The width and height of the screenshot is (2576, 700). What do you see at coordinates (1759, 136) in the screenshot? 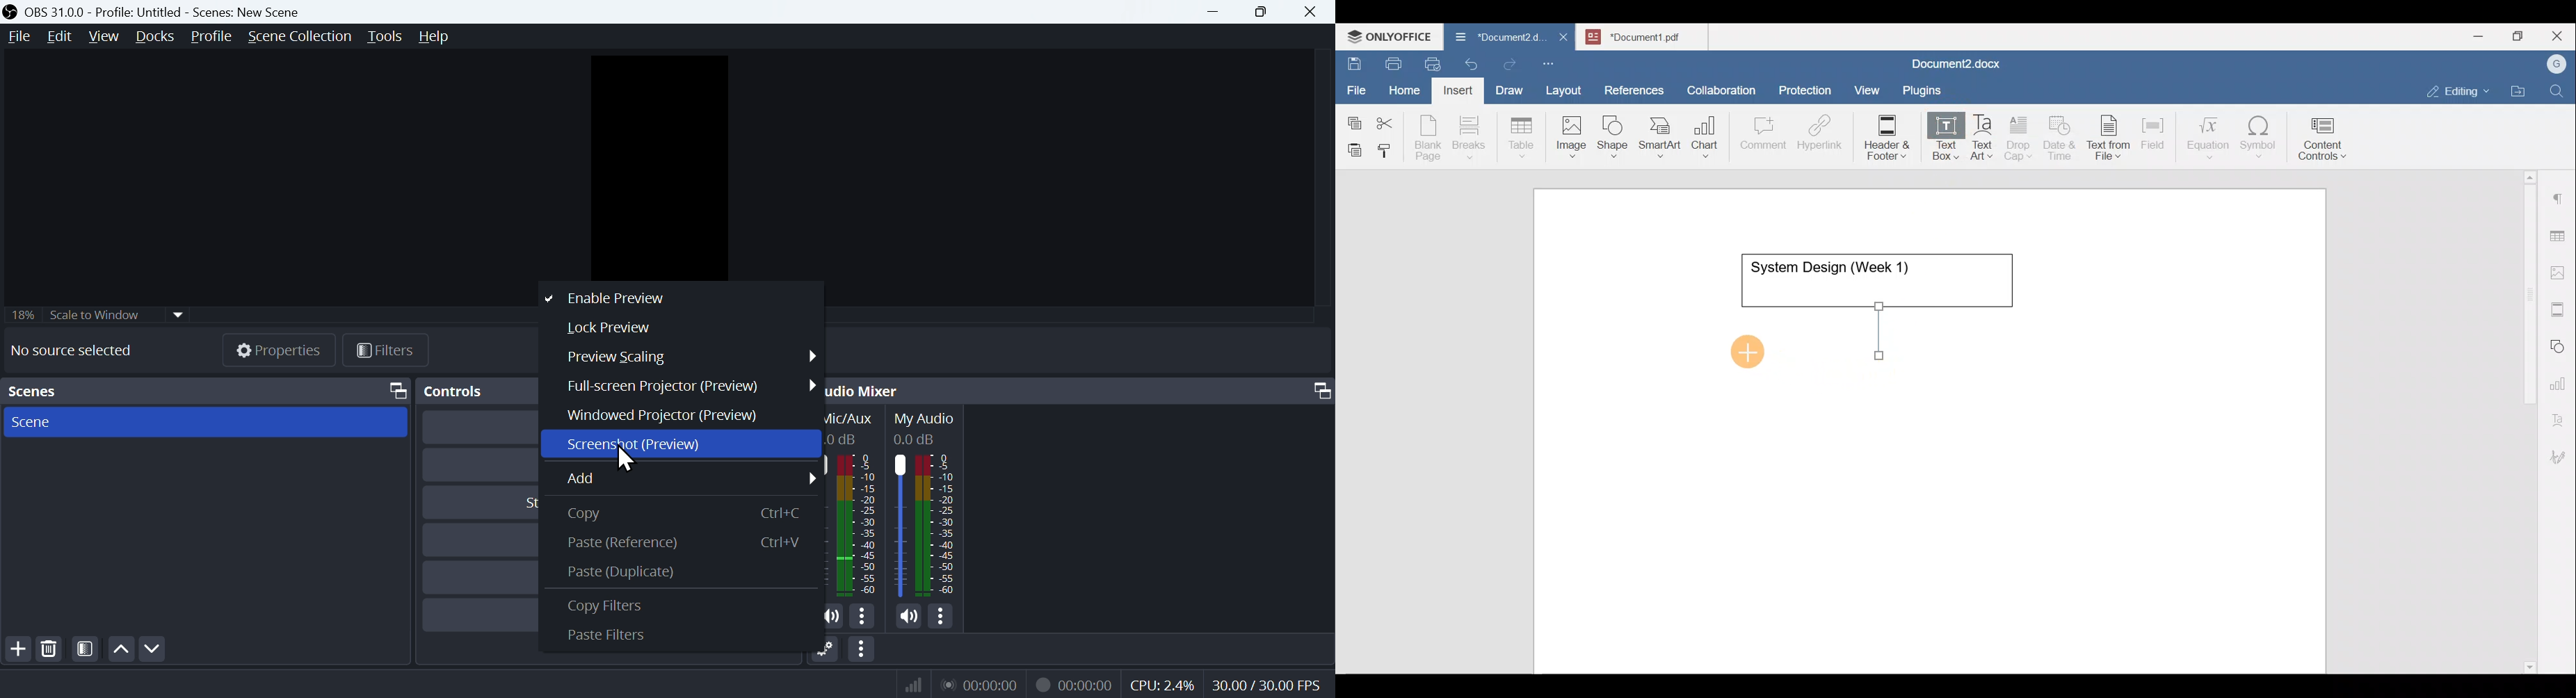
I see `Comment` at bounding box center [1759, 136].